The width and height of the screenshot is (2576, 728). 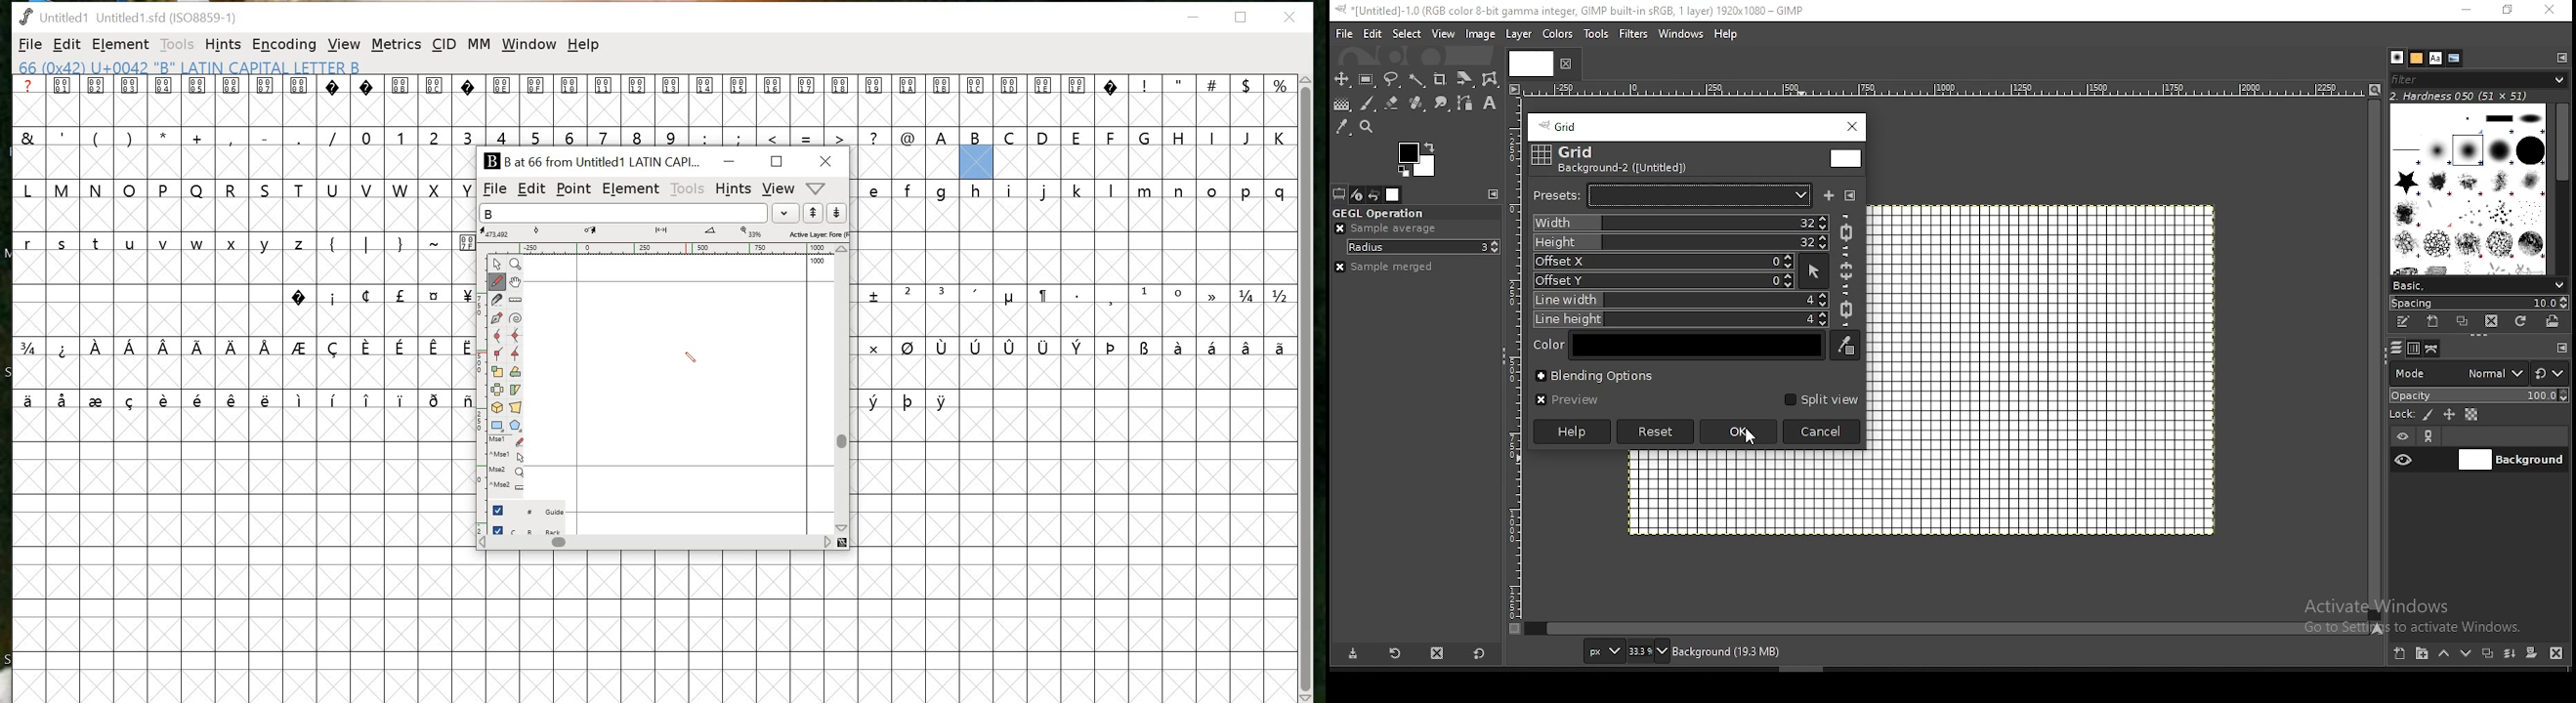 I want to click on units, so click(x=1603, y=650).